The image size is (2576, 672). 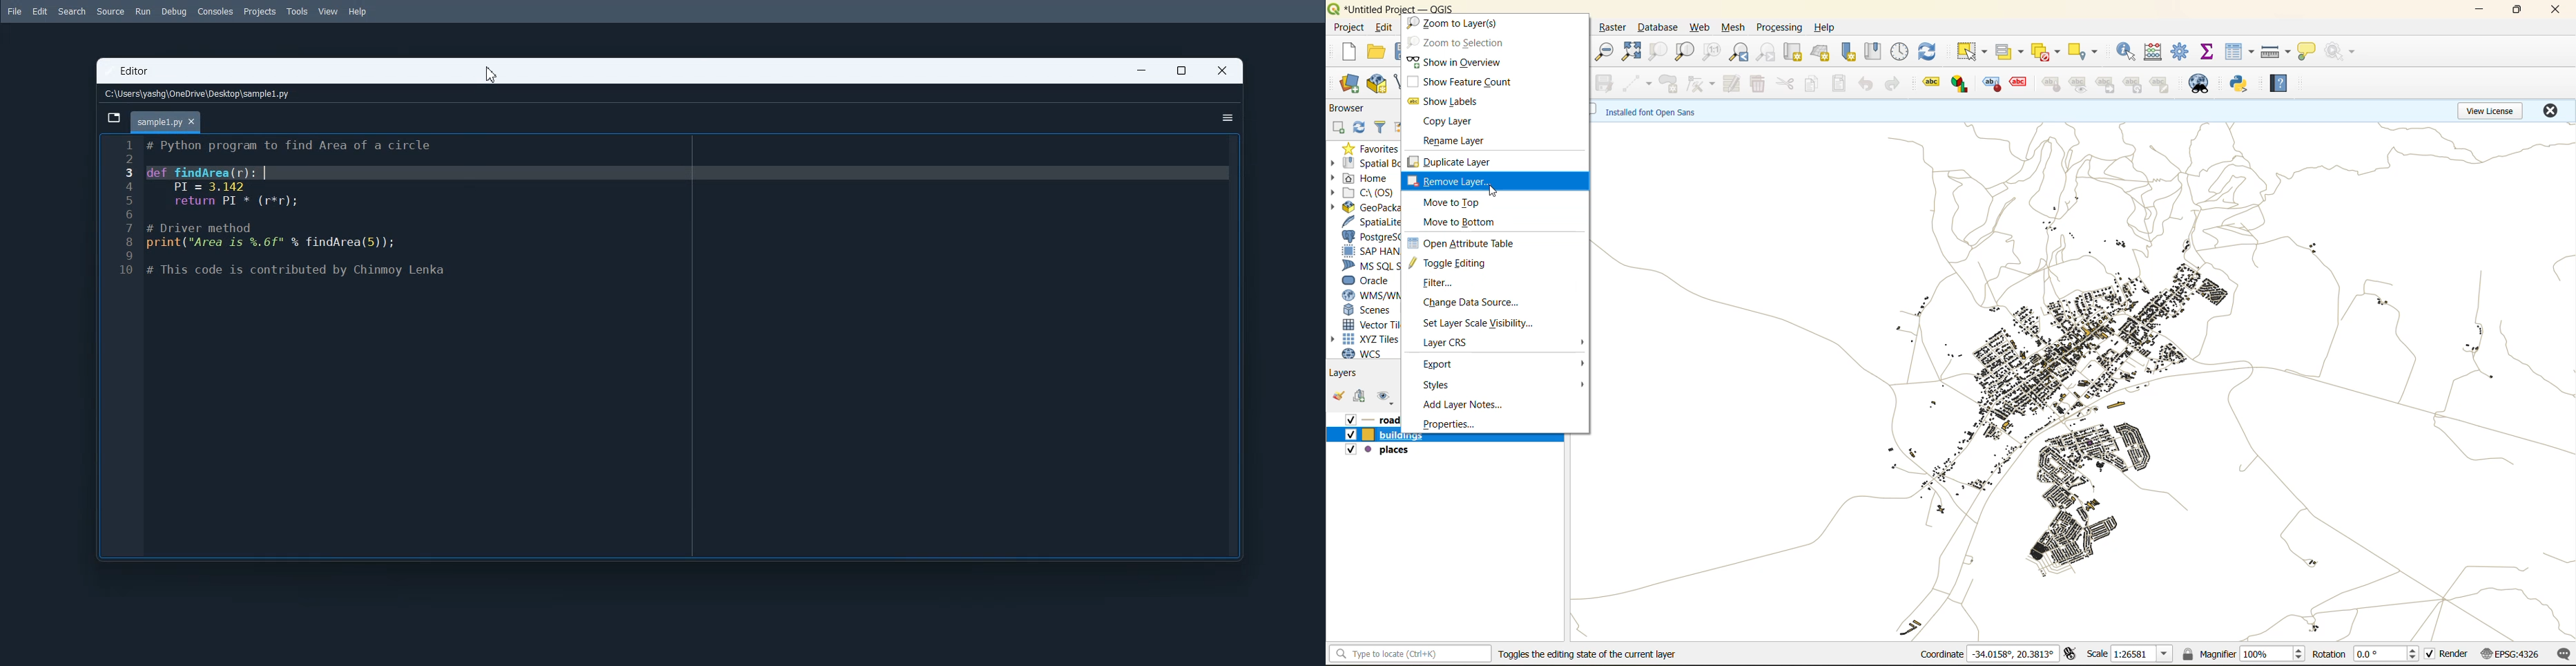 What do you see at coordinates (2087, 53) in the screenshot?
I see `select location` at bounding box center [2087, 53].